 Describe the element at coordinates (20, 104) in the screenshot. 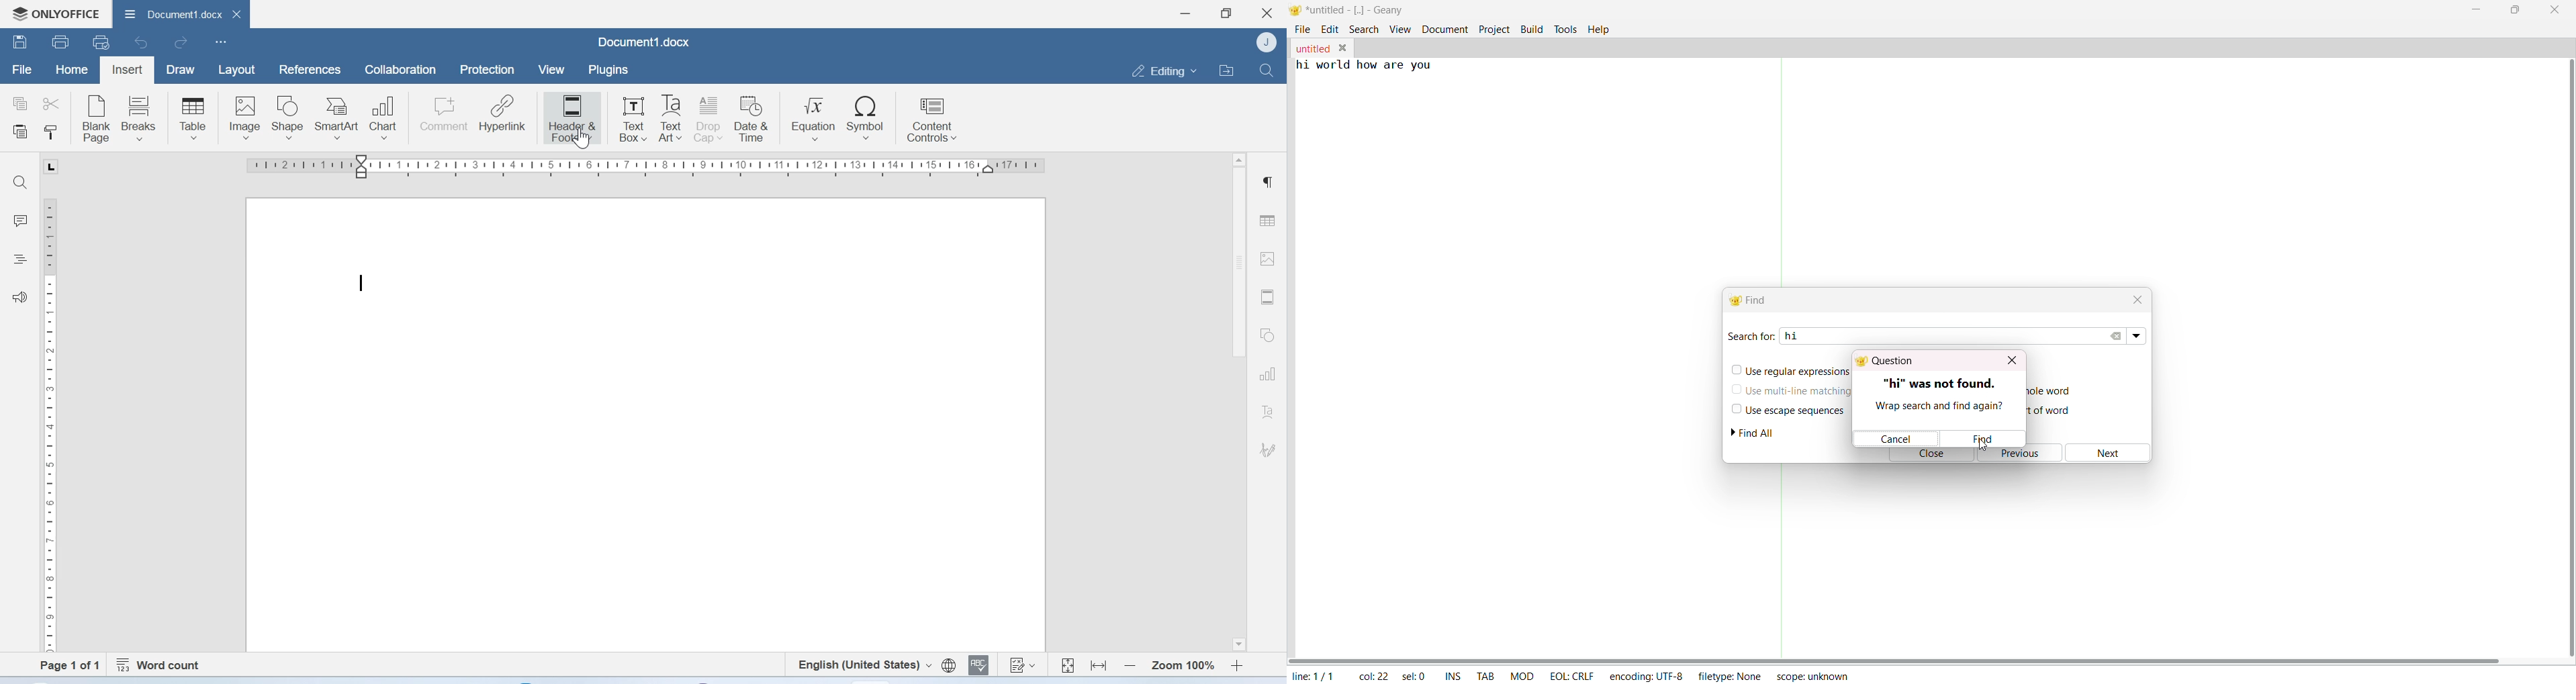

I see `copy` at that location.